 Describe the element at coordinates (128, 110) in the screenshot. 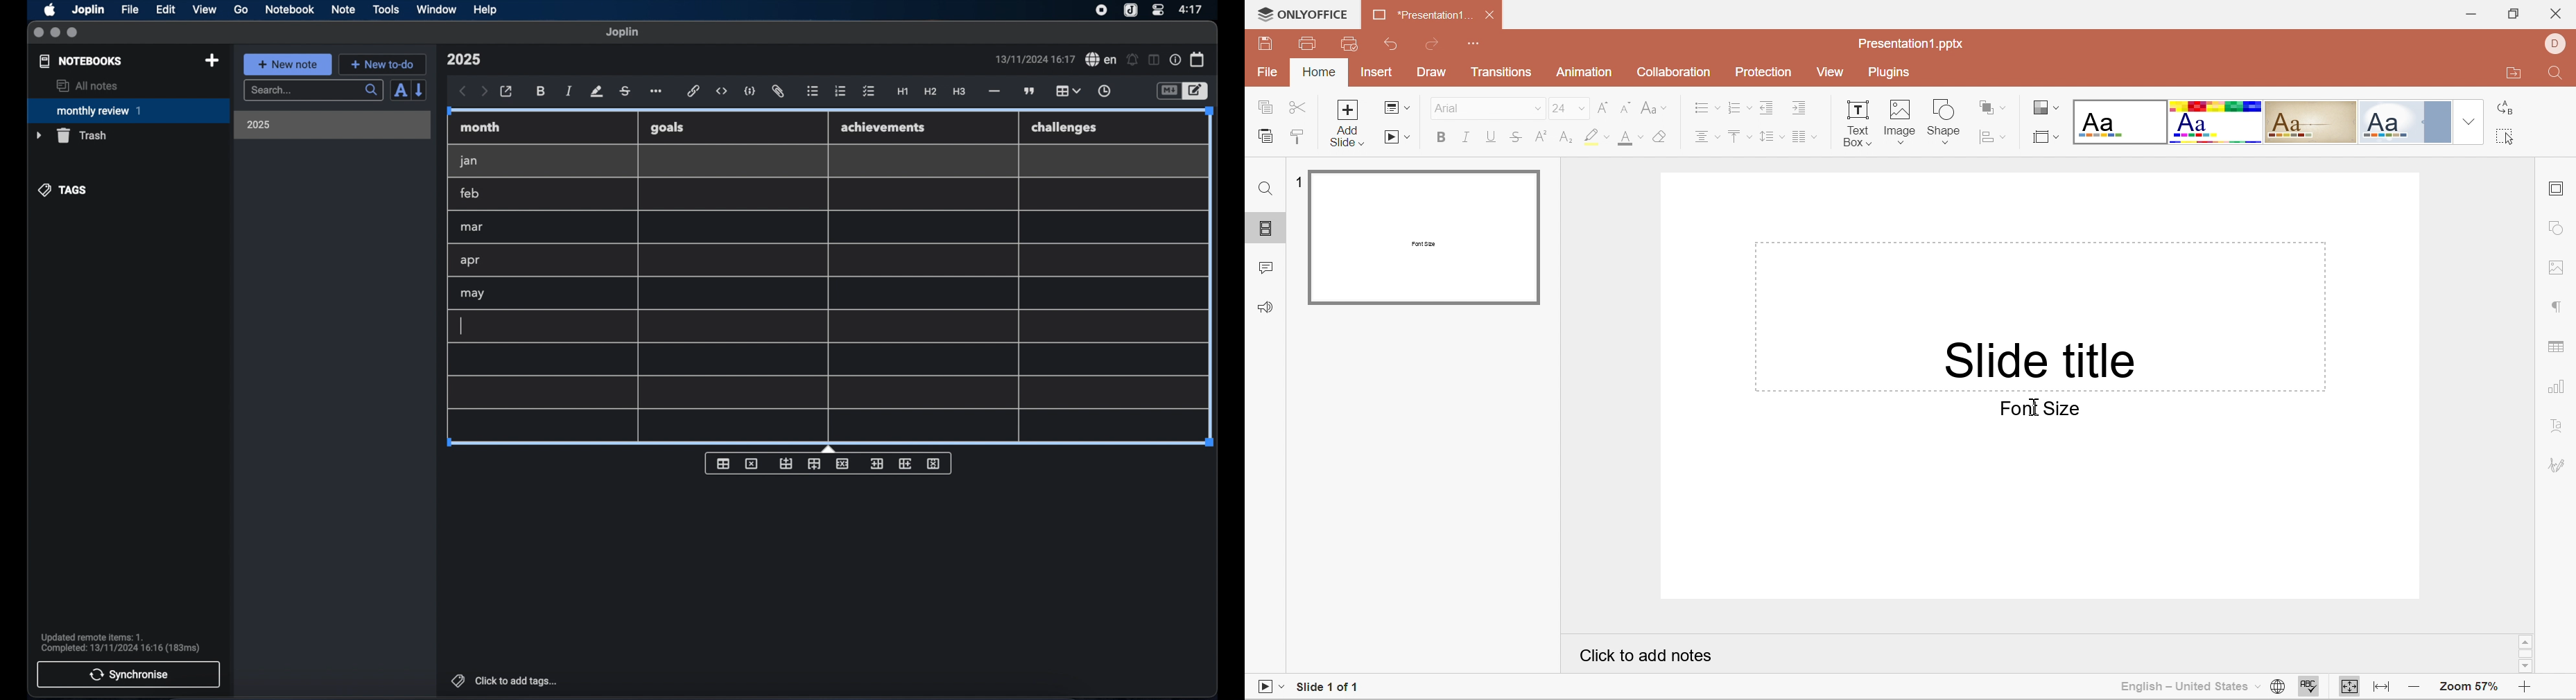

I see `monthly review` at that location.